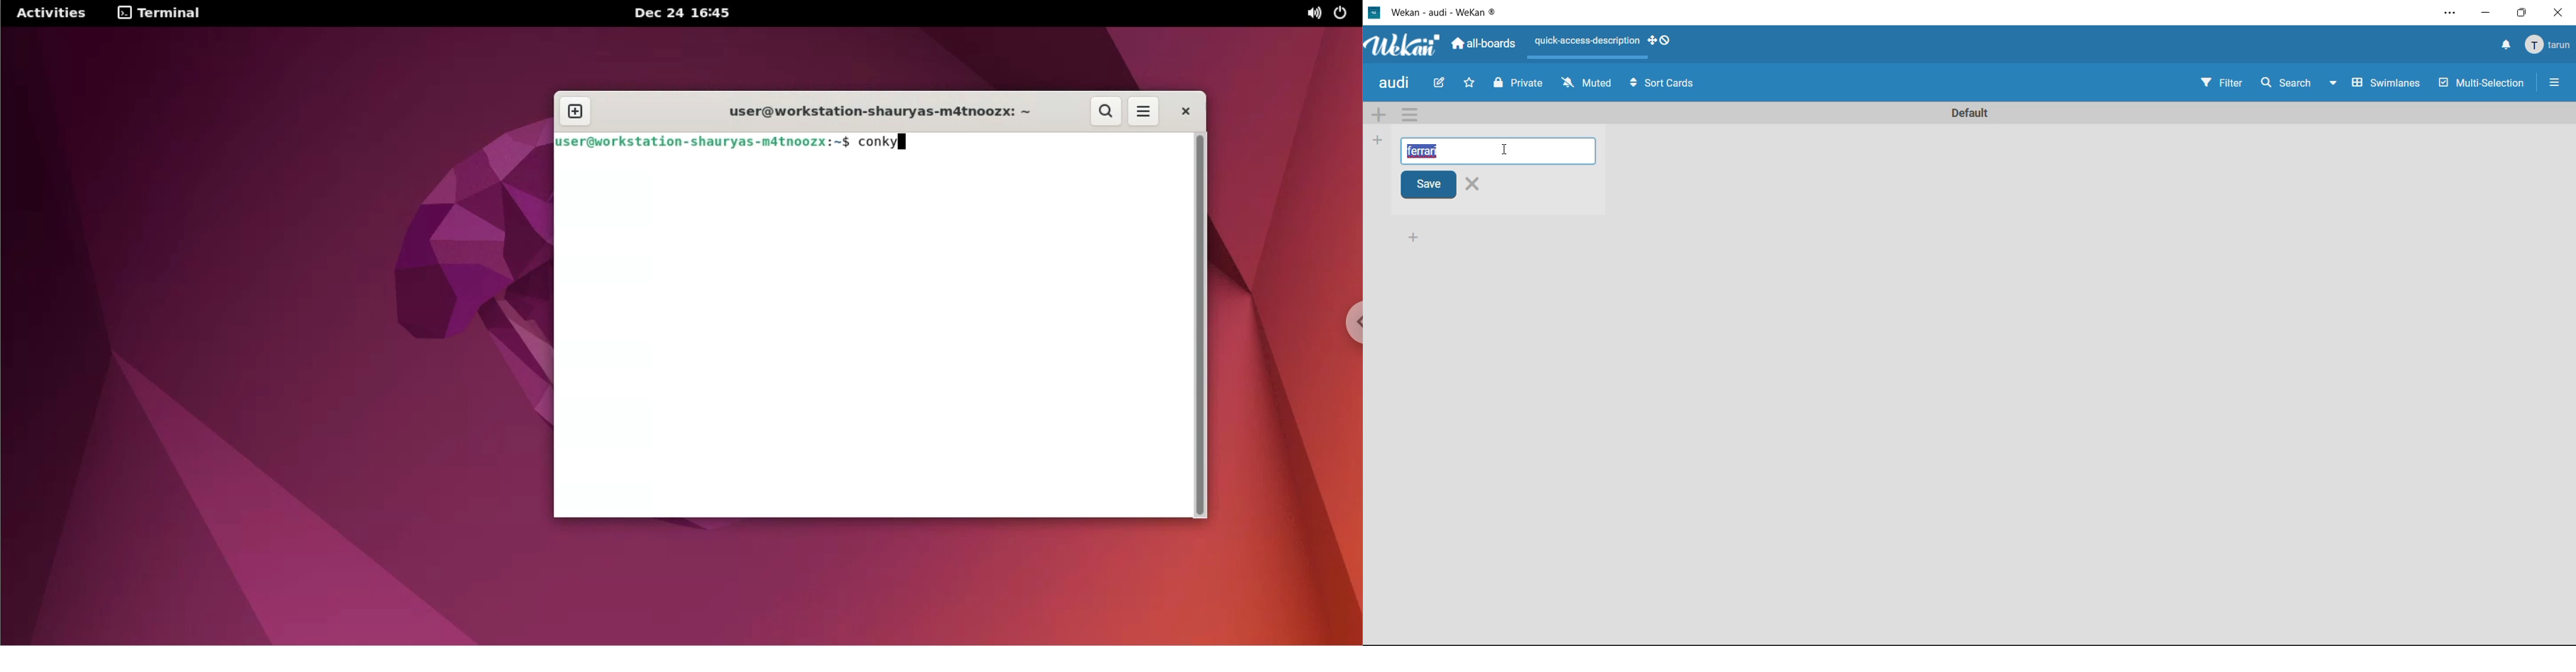  Describe the element at coordinates (2301, 82) in the screenshot. I see `Search` at that location.